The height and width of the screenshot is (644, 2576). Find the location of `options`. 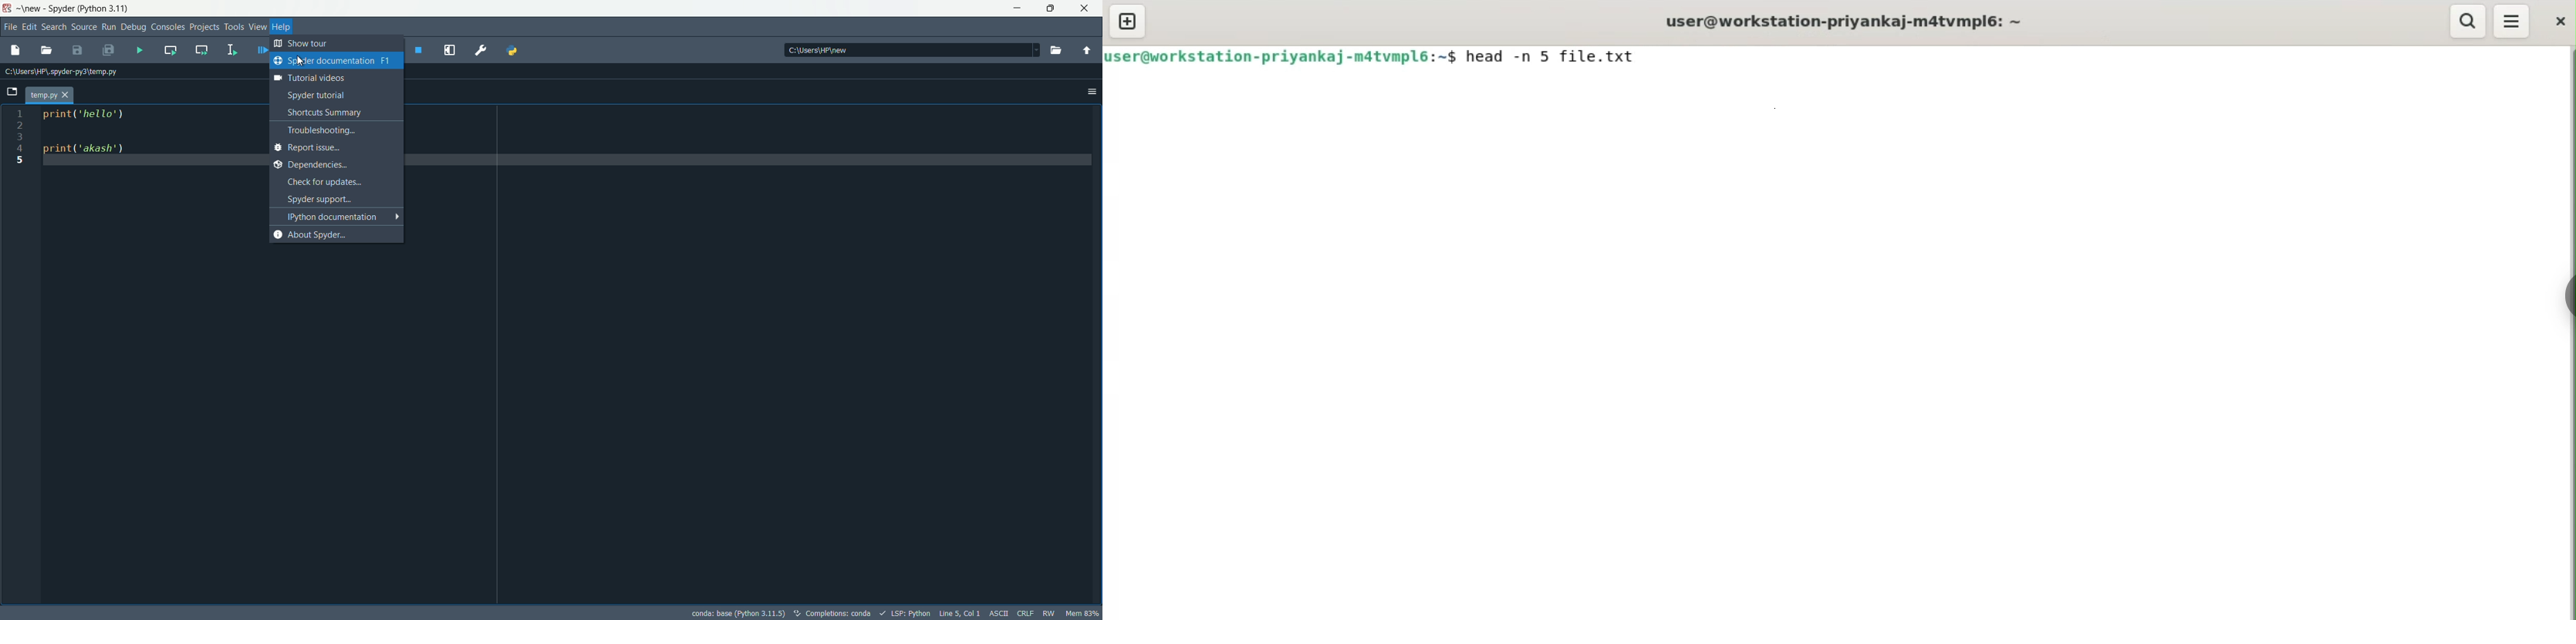

options is located at coordinates (1092, 92).